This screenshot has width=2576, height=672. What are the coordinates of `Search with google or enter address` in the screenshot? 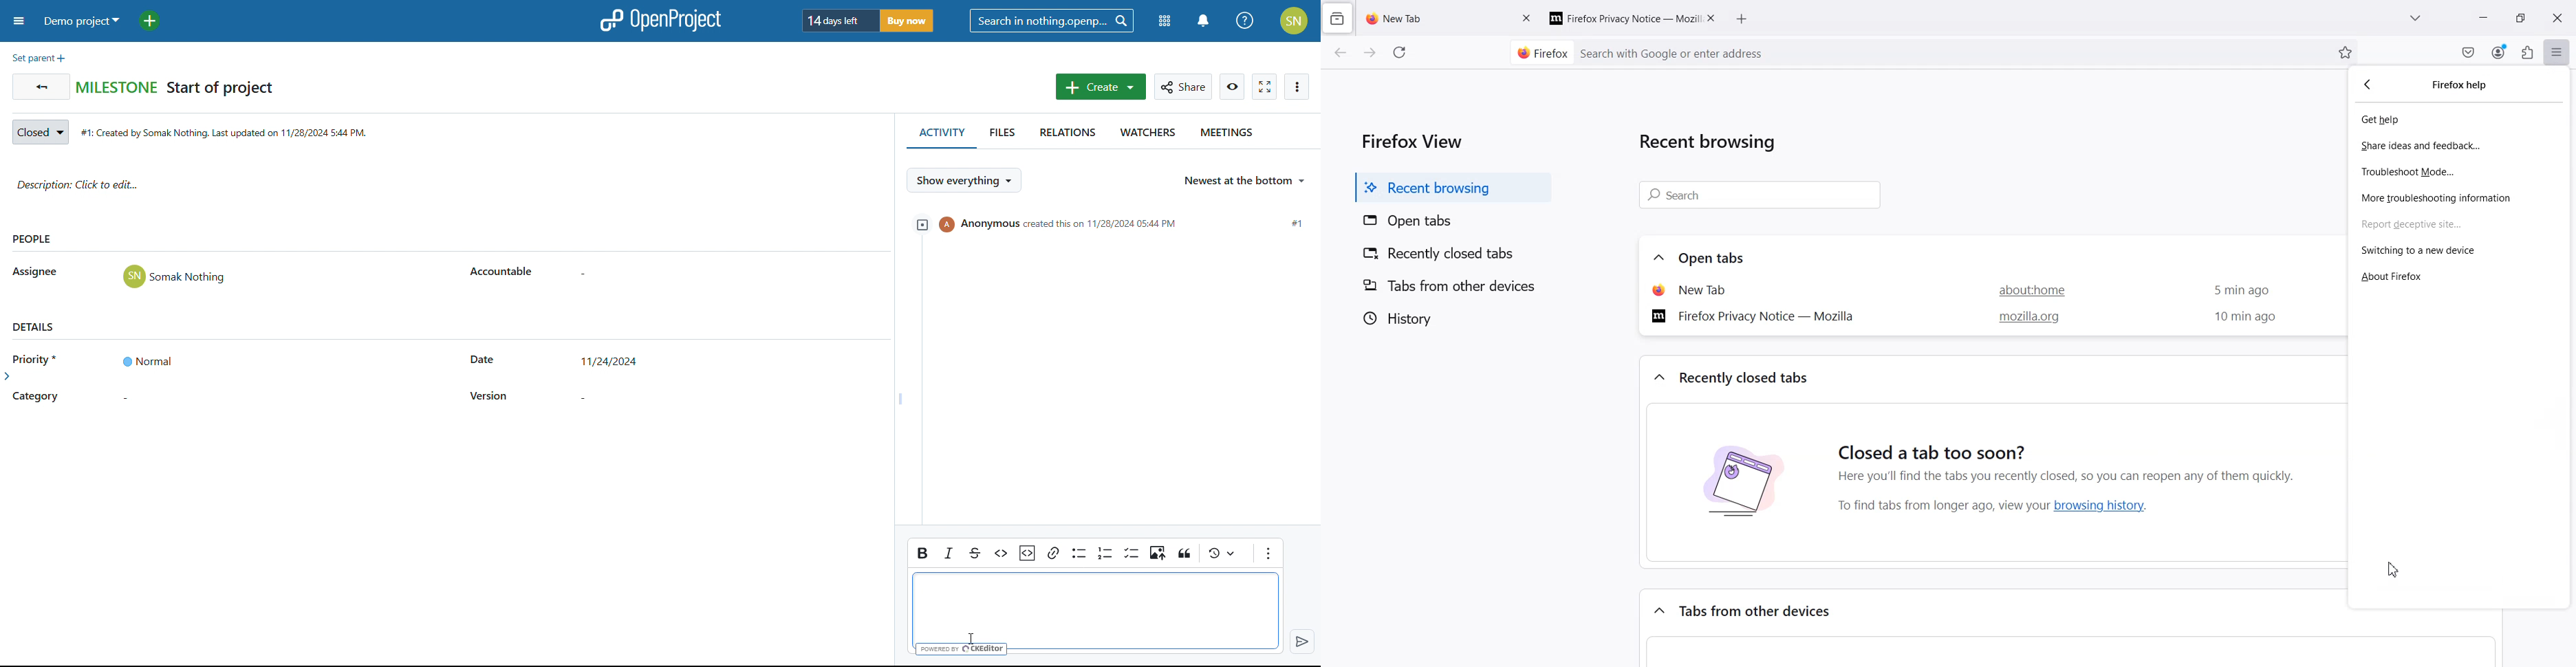 It's located at (1953, 52).